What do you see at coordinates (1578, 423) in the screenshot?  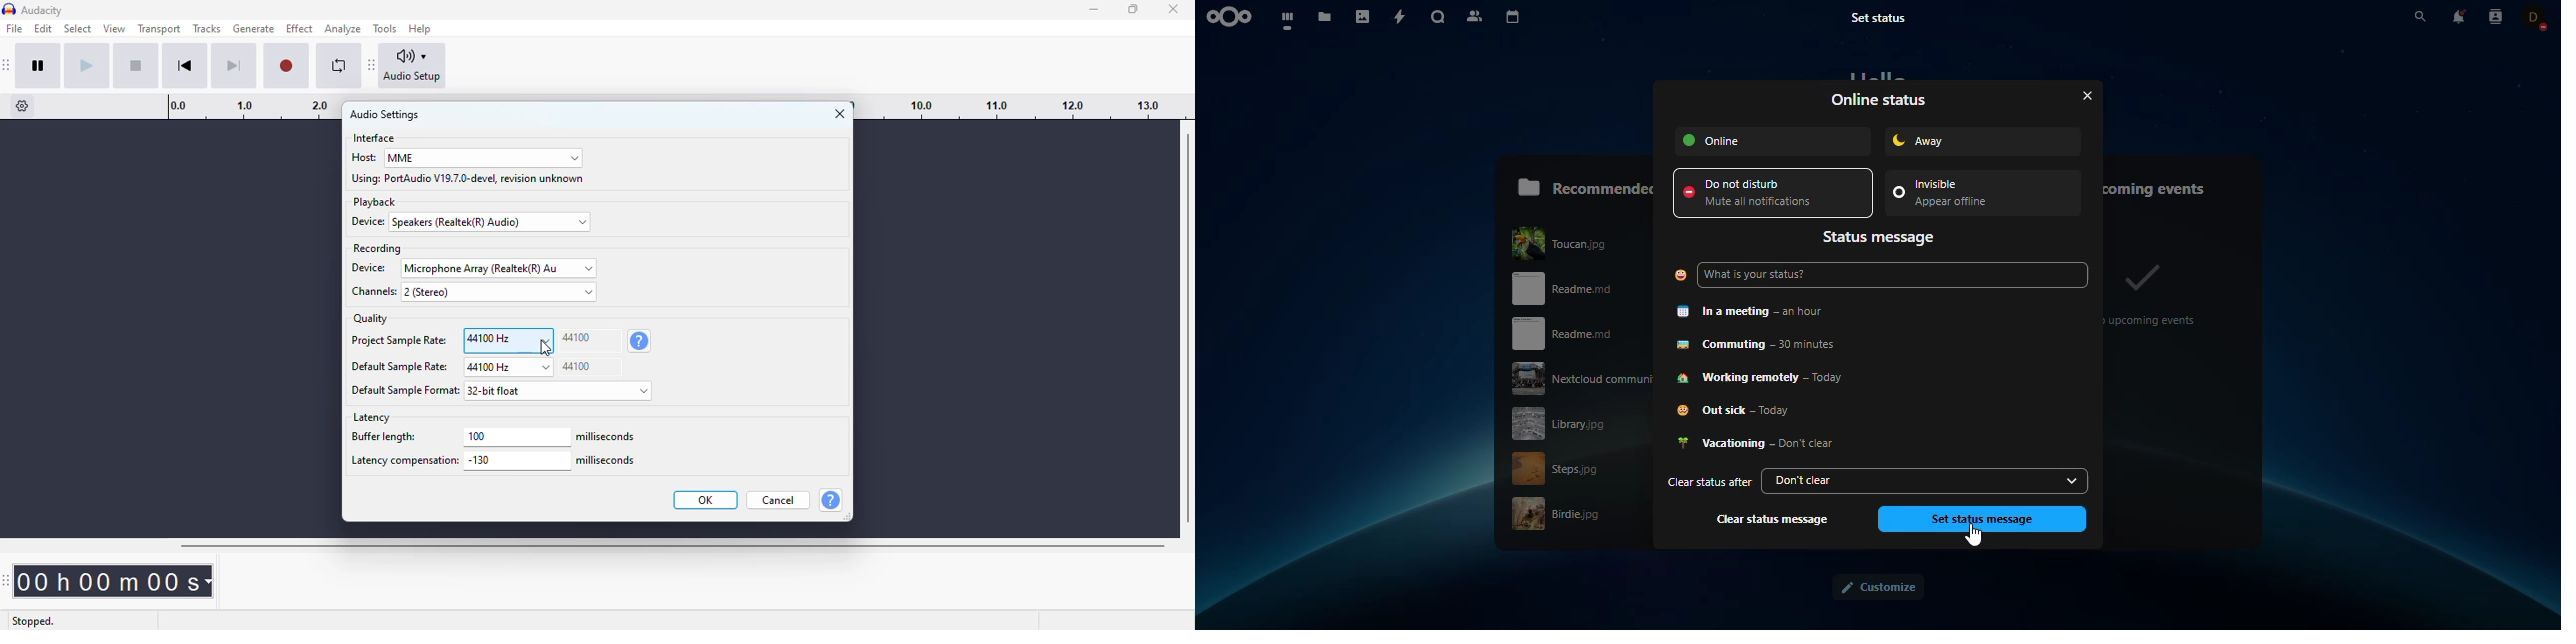 I see `library jpg ` at bounding box center [1578, 423].